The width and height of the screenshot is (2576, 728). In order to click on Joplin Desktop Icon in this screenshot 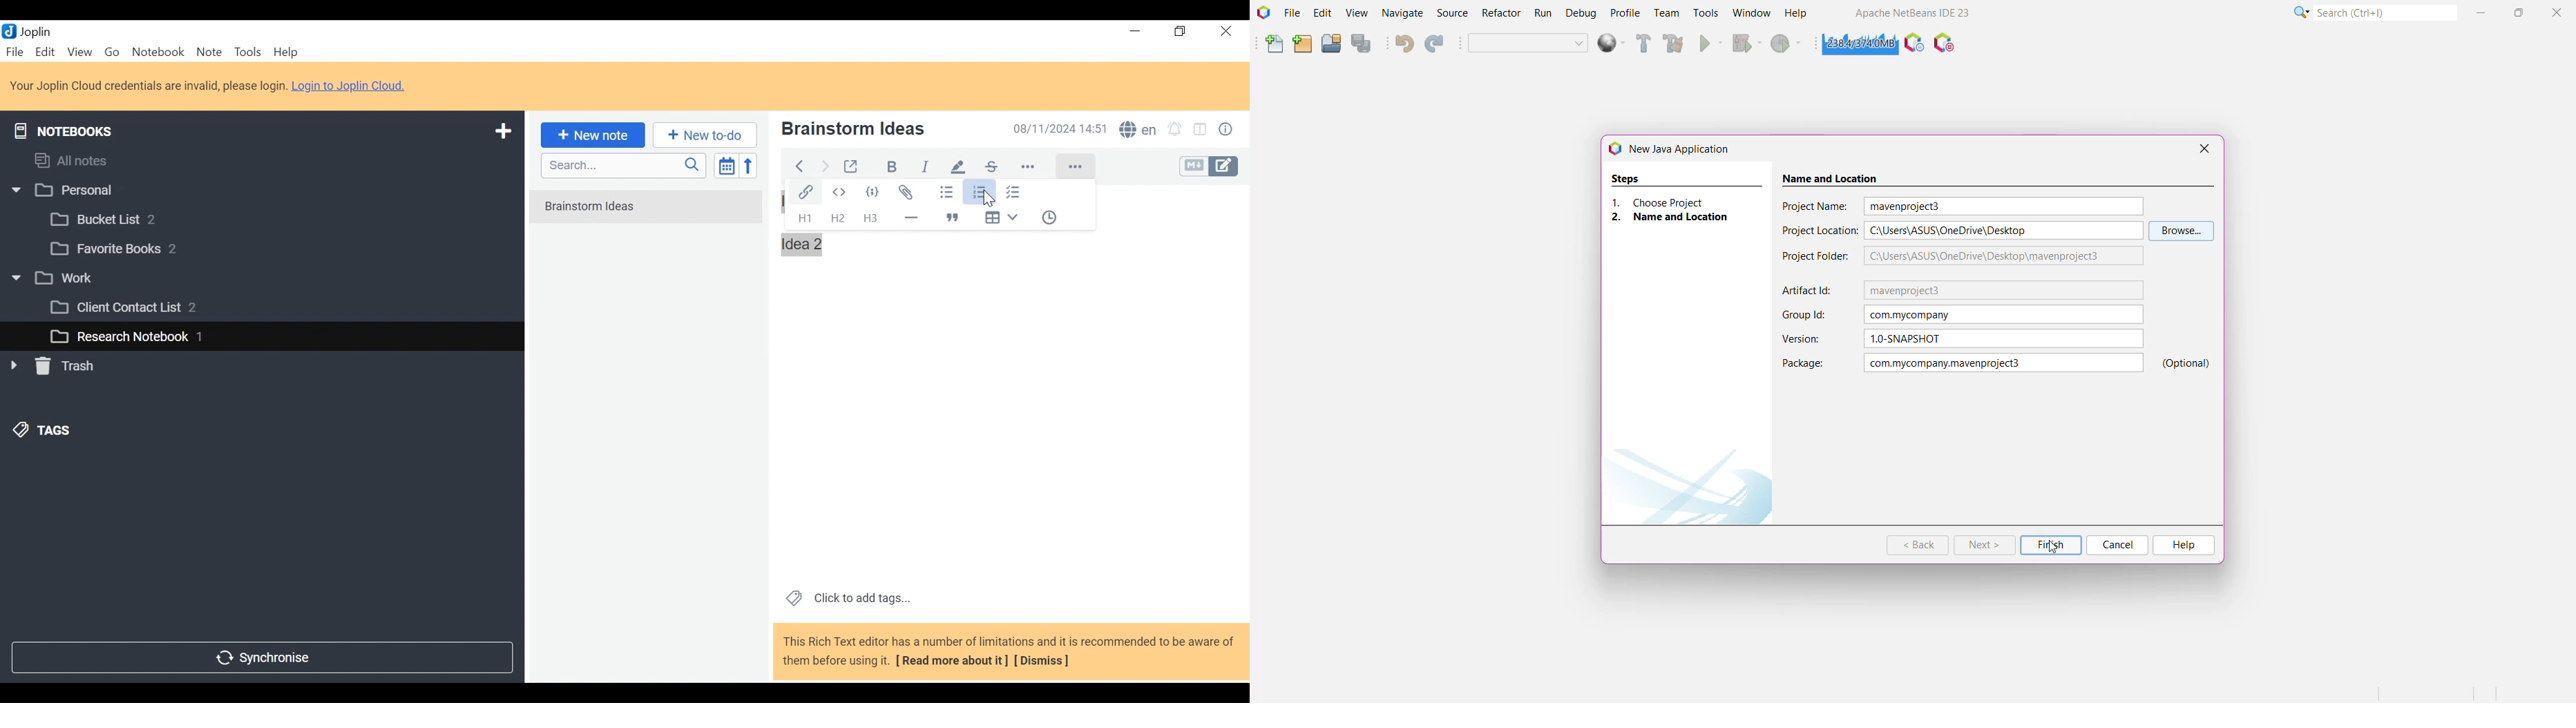, I will do `click(34, 31)`.